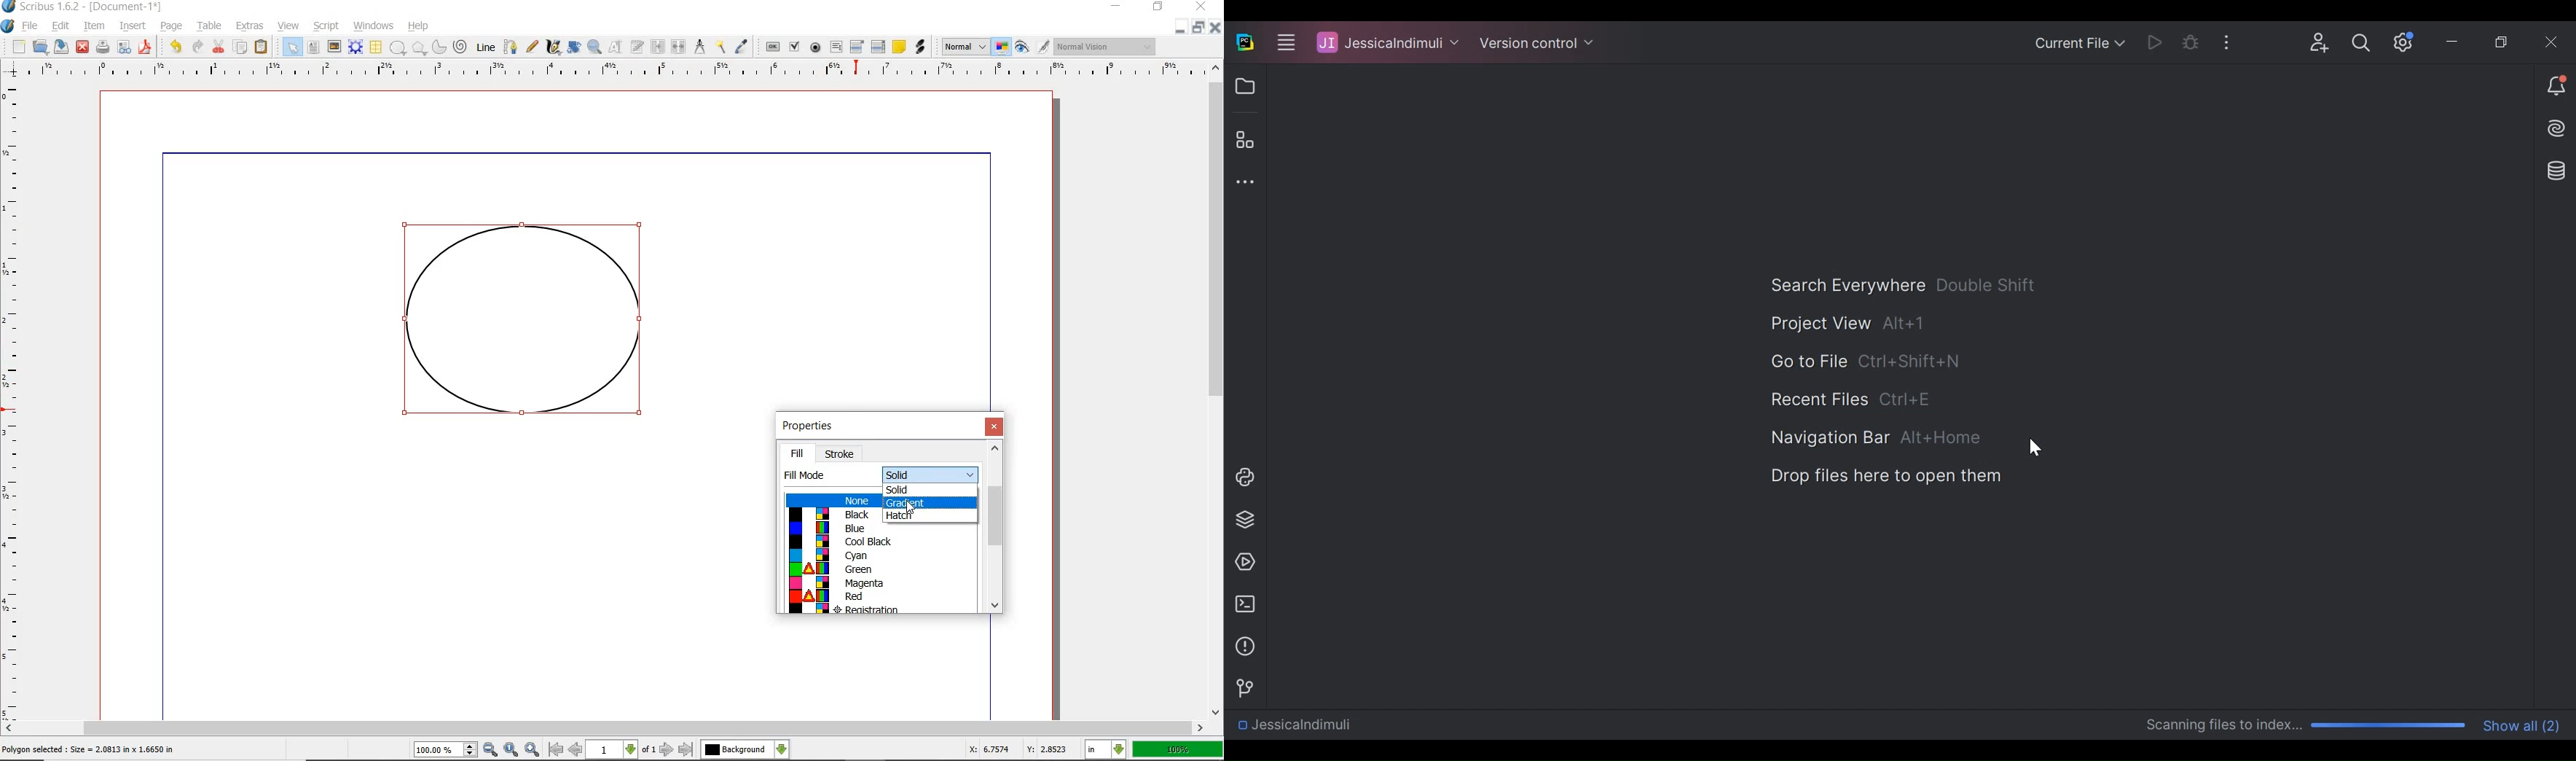  What do you see at coordinates (40, 46) in the screenshot?
I see `OPEN` at bounding box center [40, 46].